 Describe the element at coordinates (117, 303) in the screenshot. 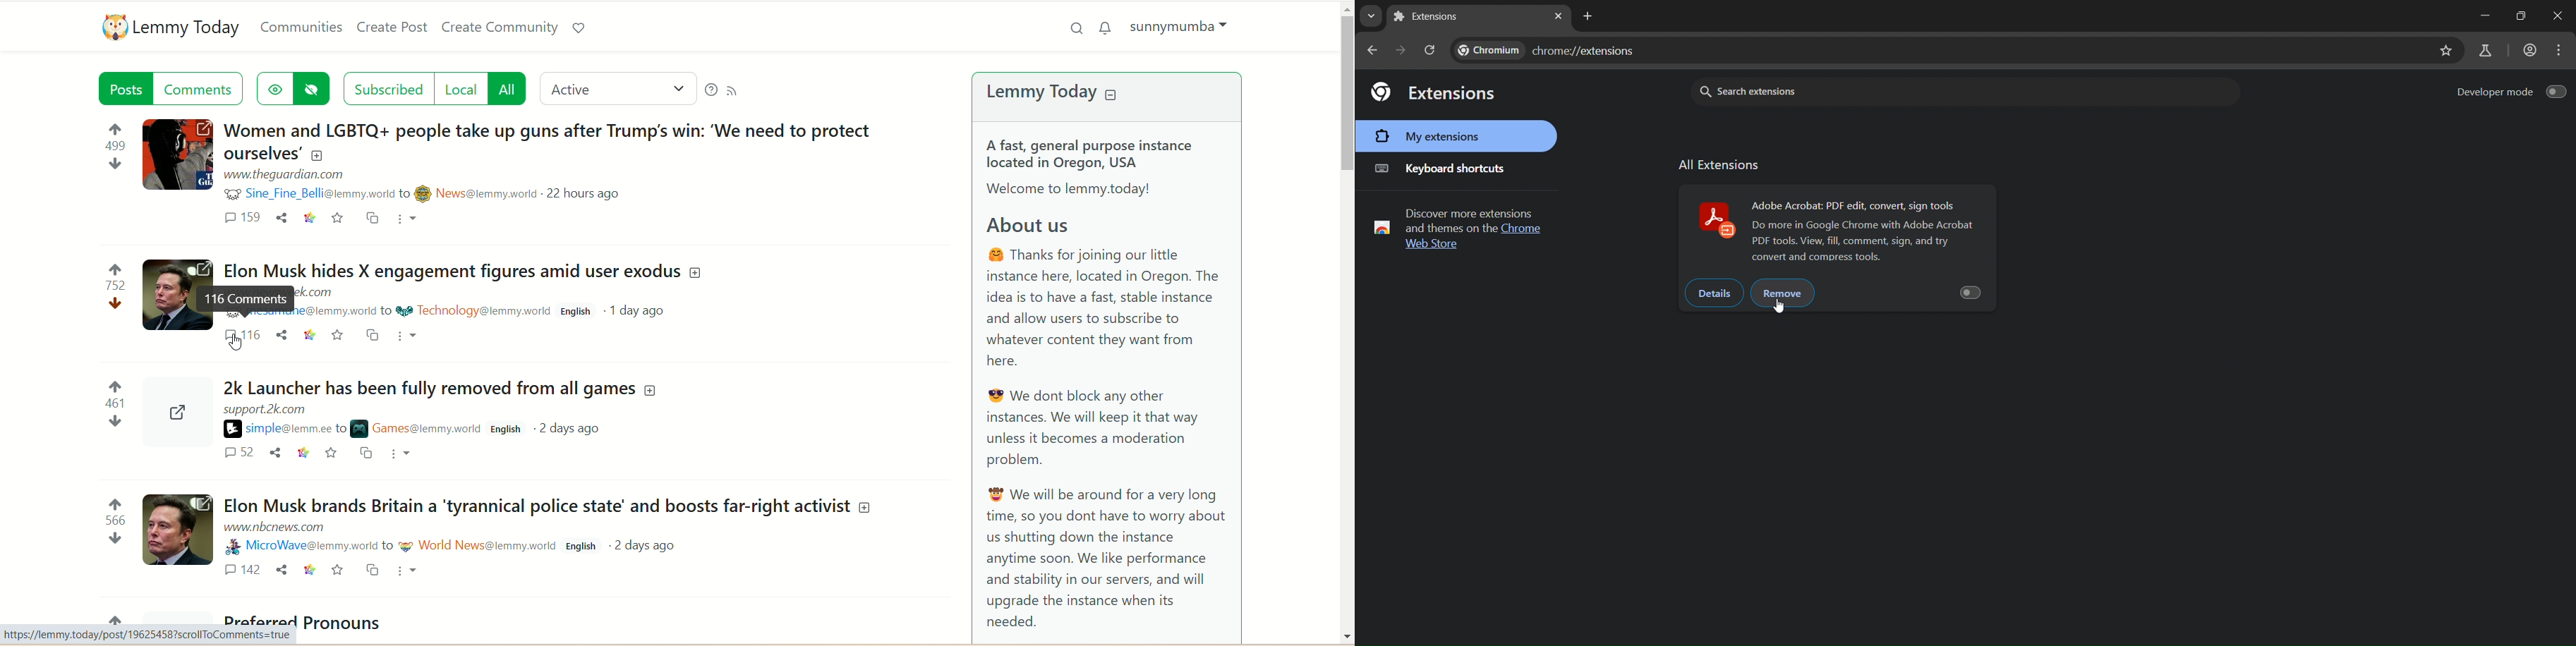

I see `Downvote` at that location.